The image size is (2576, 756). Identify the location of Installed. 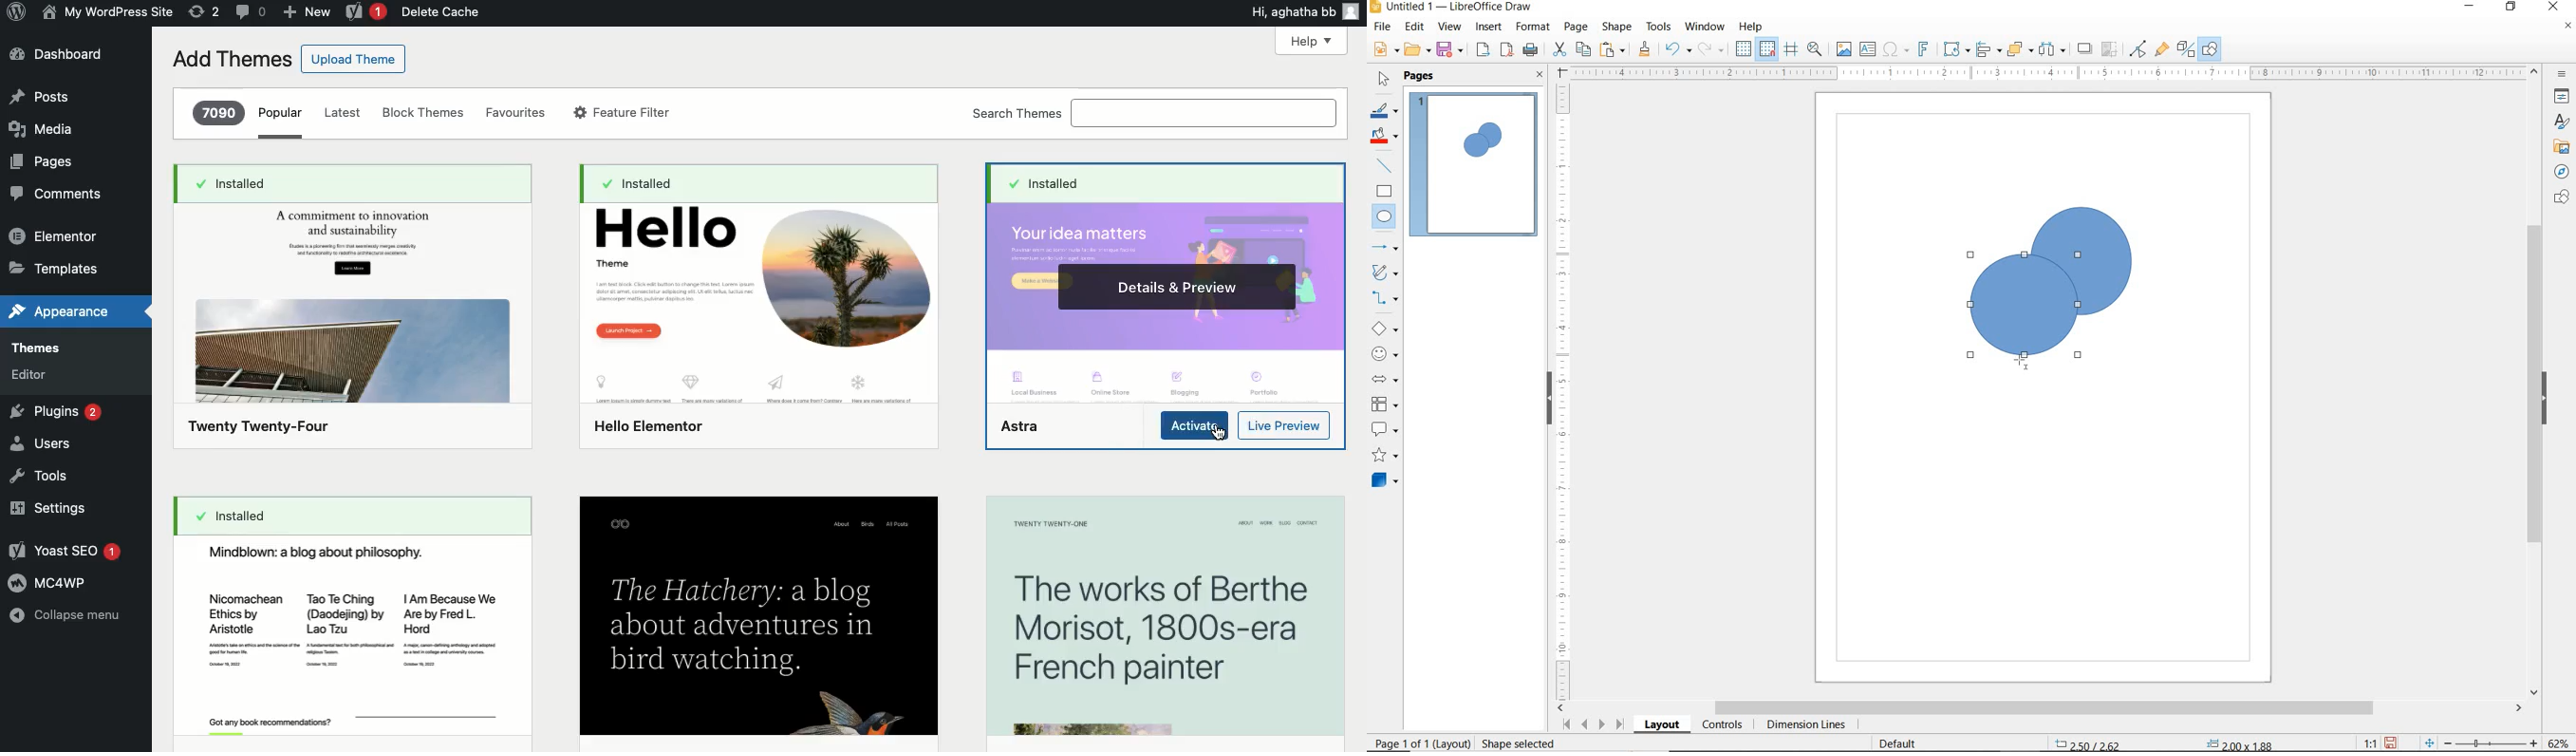
(358, 183).